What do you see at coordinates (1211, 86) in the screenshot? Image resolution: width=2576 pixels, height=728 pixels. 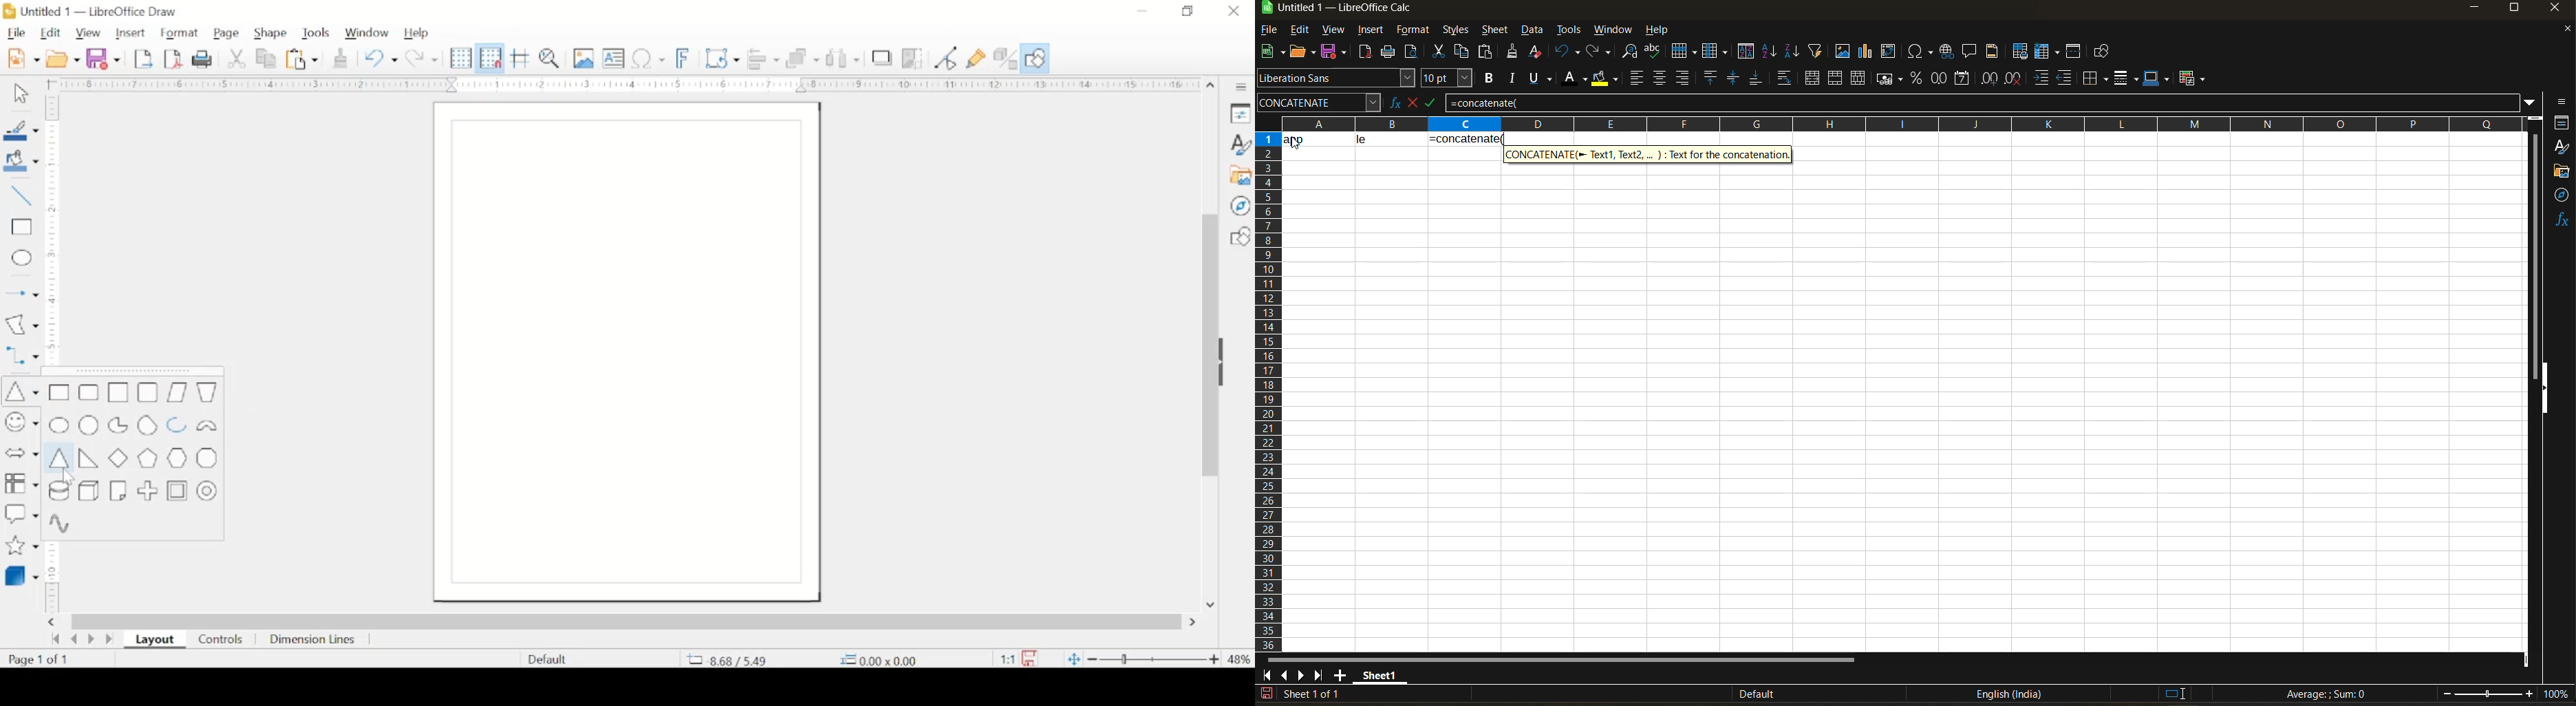 I see `scroll up ` at bounding box center [1211, 86].